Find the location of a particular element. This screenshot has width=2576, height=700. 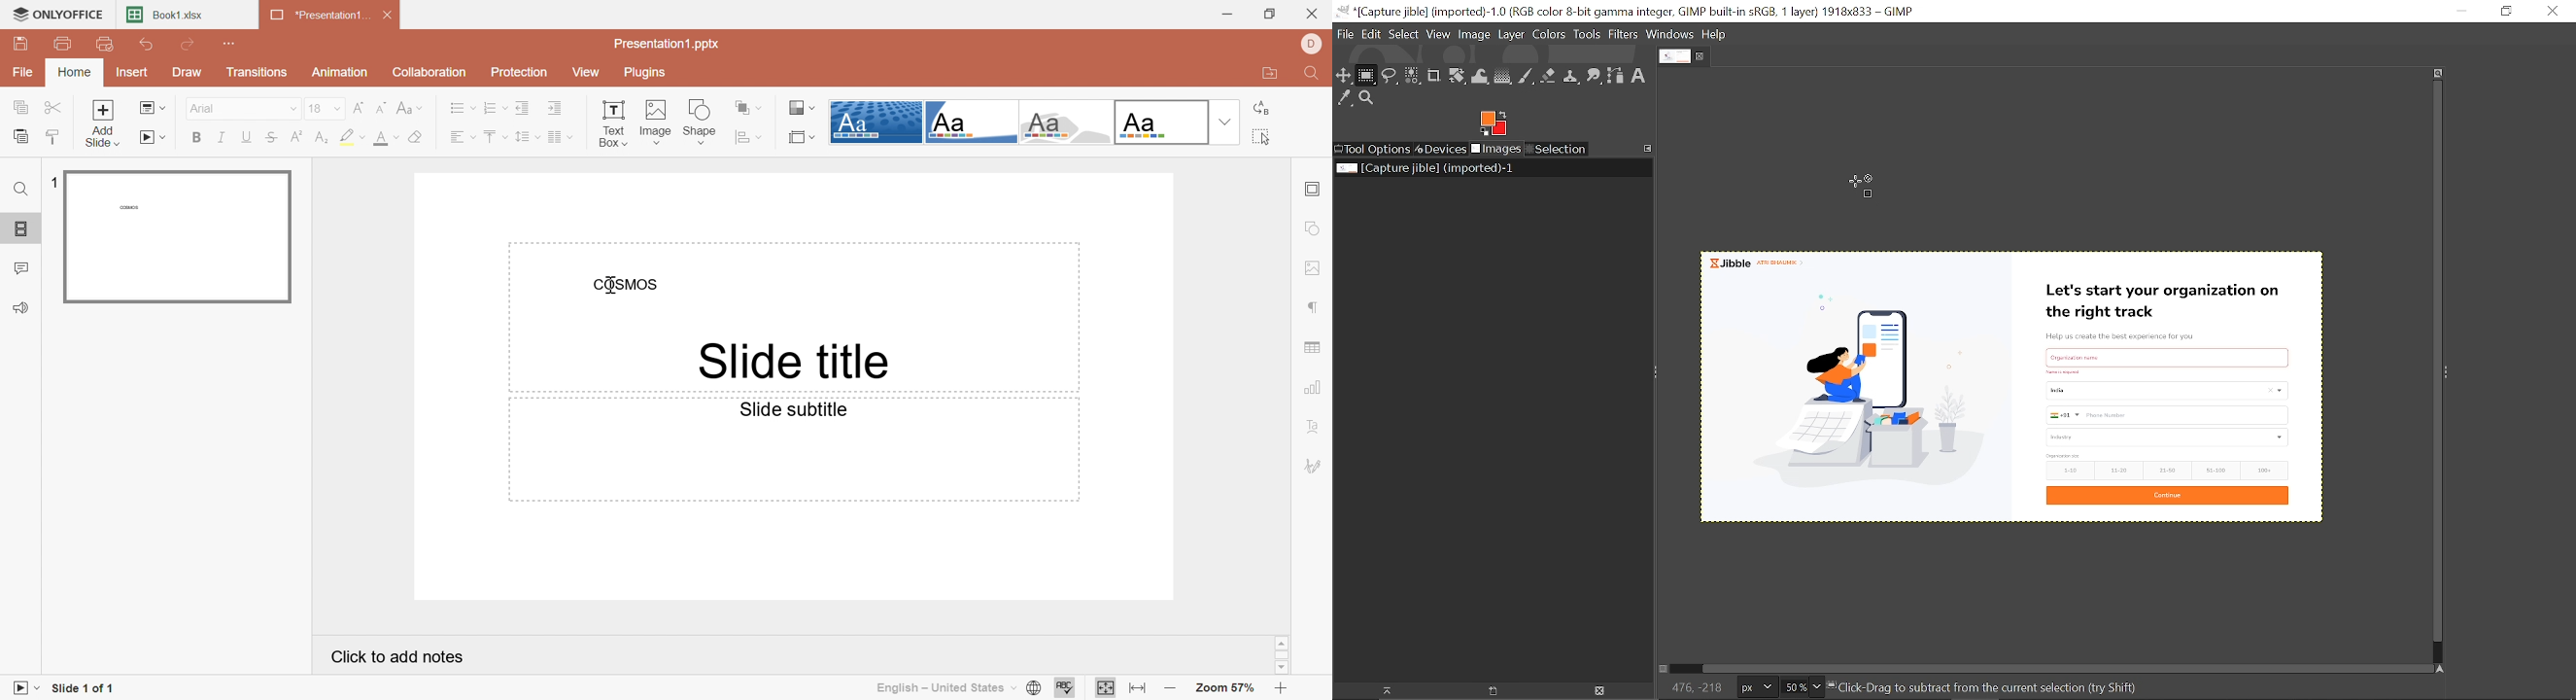

Feedback & Support is located at coordinates (24, 308).